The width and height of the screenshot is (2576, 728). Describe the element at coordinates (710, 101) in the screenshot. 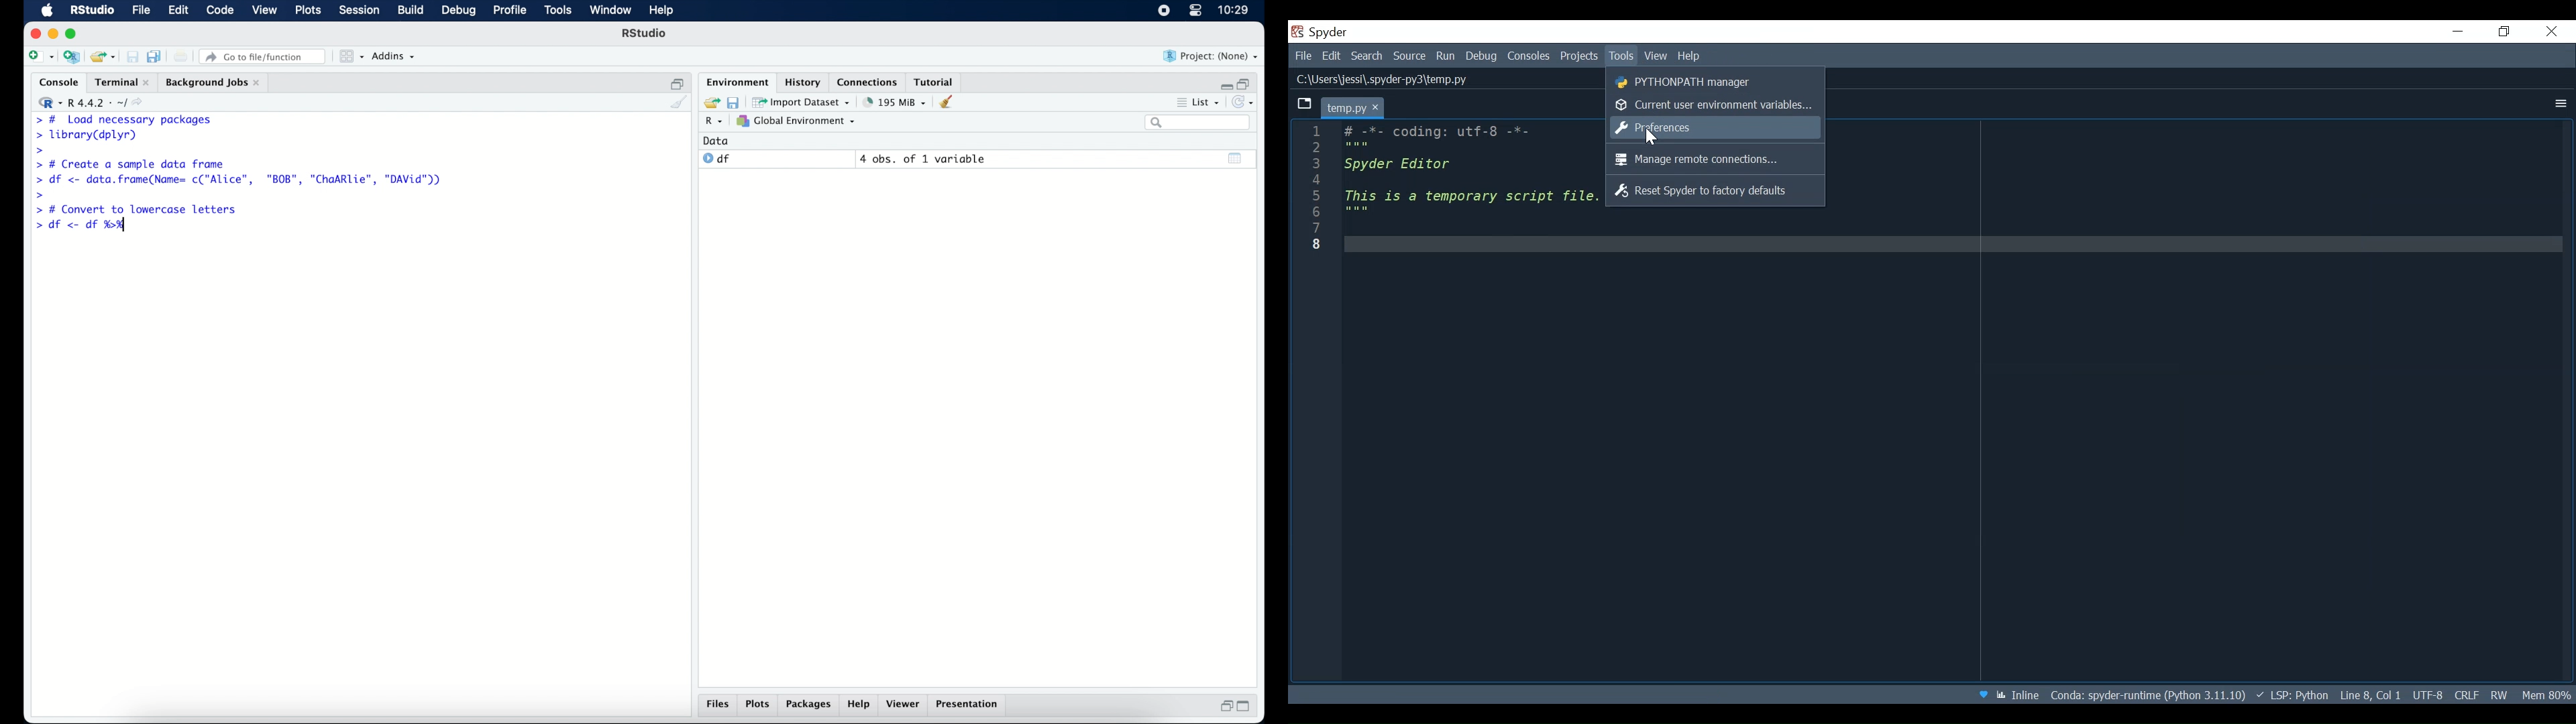

I see `load workspace` at that location.